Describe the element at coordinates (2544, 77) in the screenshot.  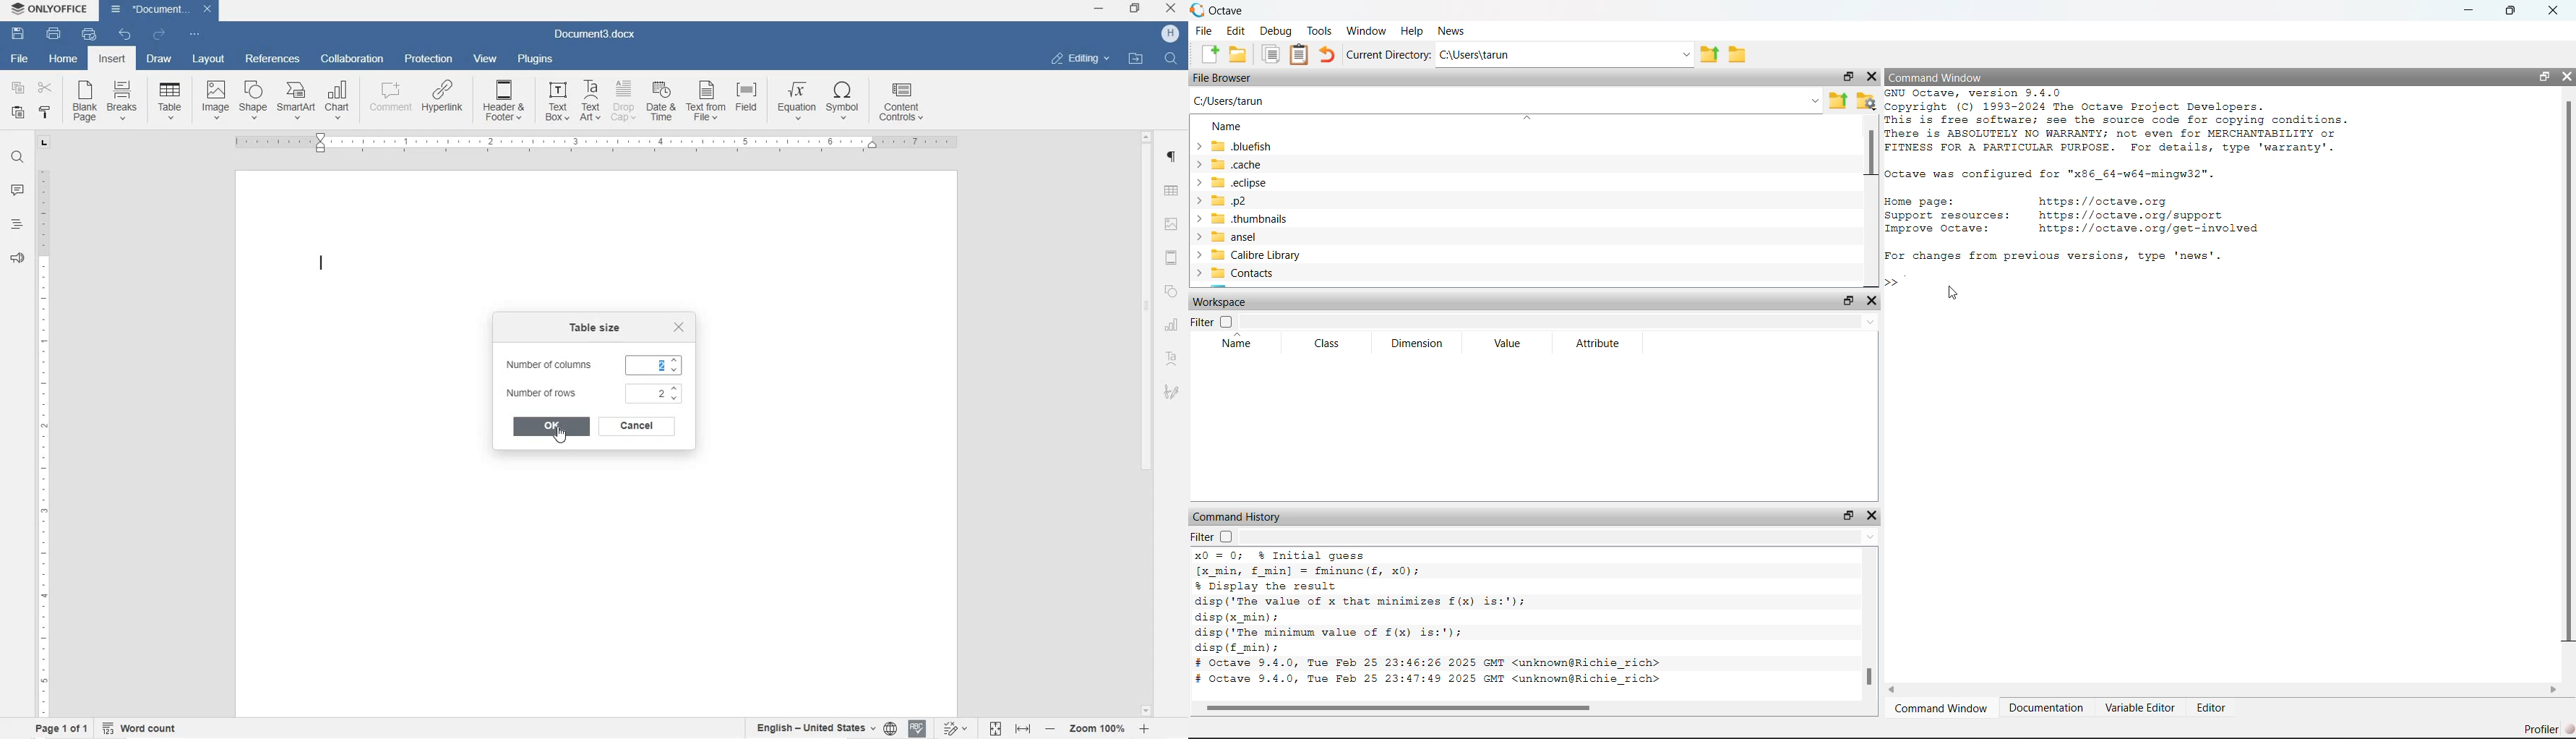
I see `Maximize/ Restore` at that location.